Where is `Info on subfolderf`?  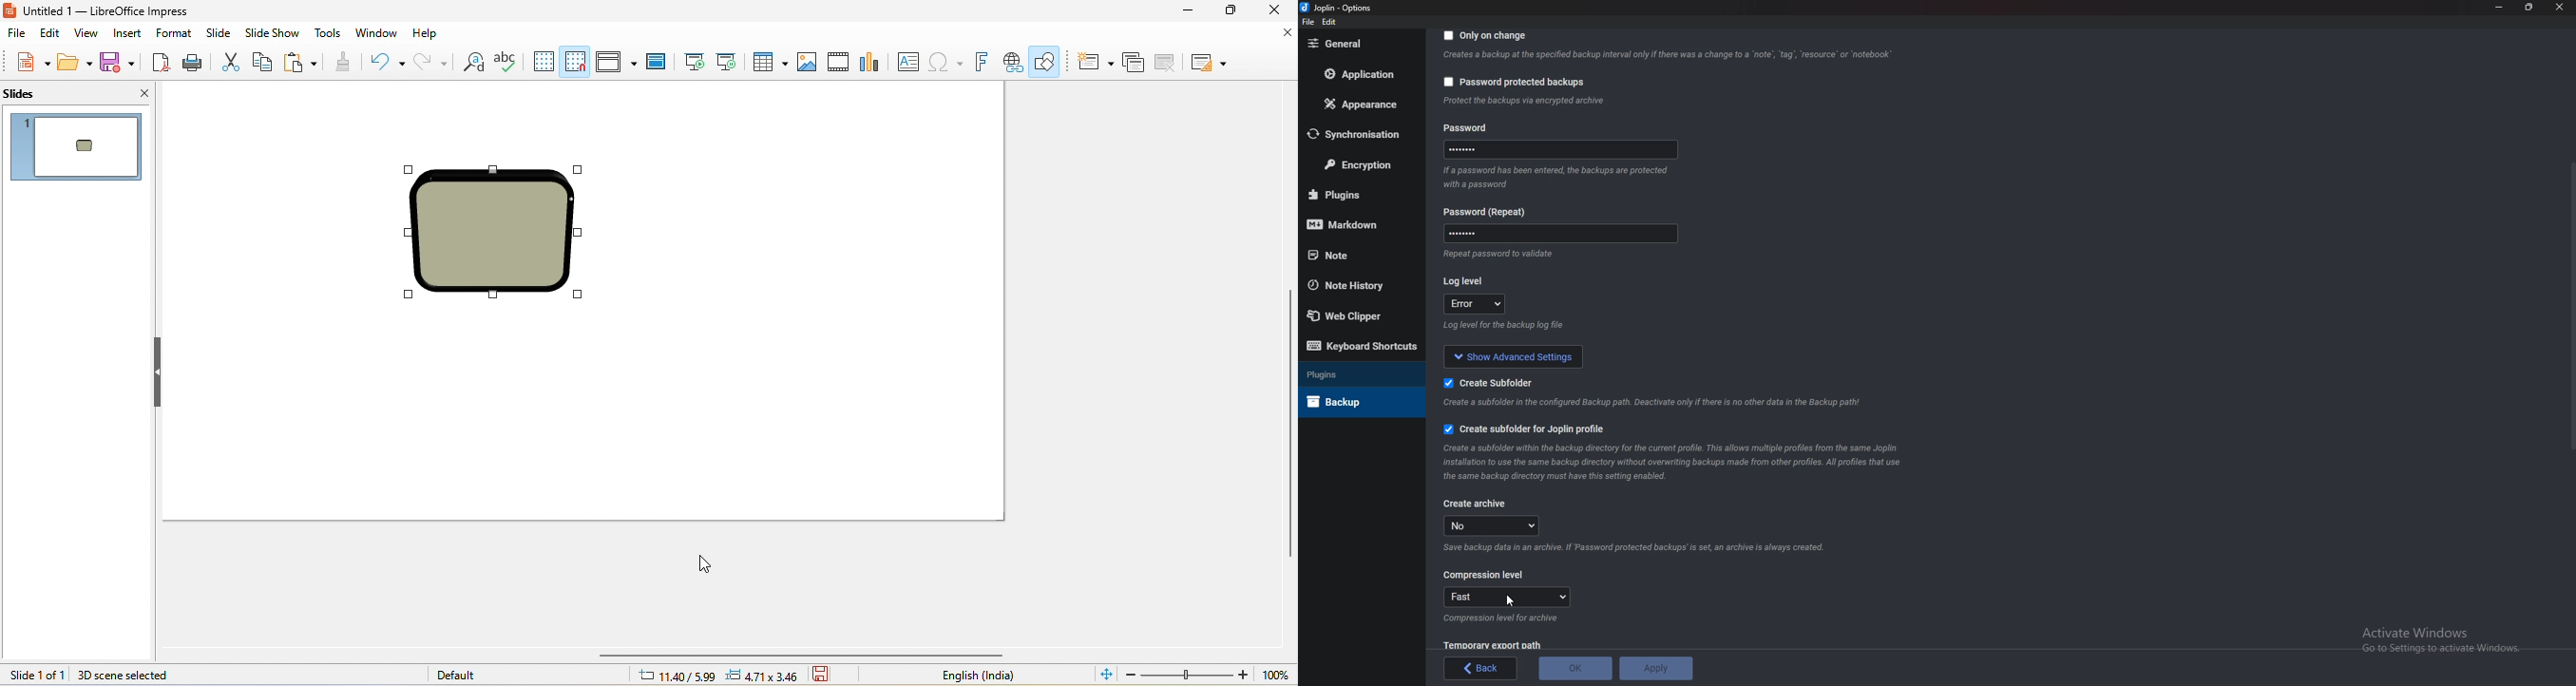
Info on subfolderf is located at coordinates (1654, 402).